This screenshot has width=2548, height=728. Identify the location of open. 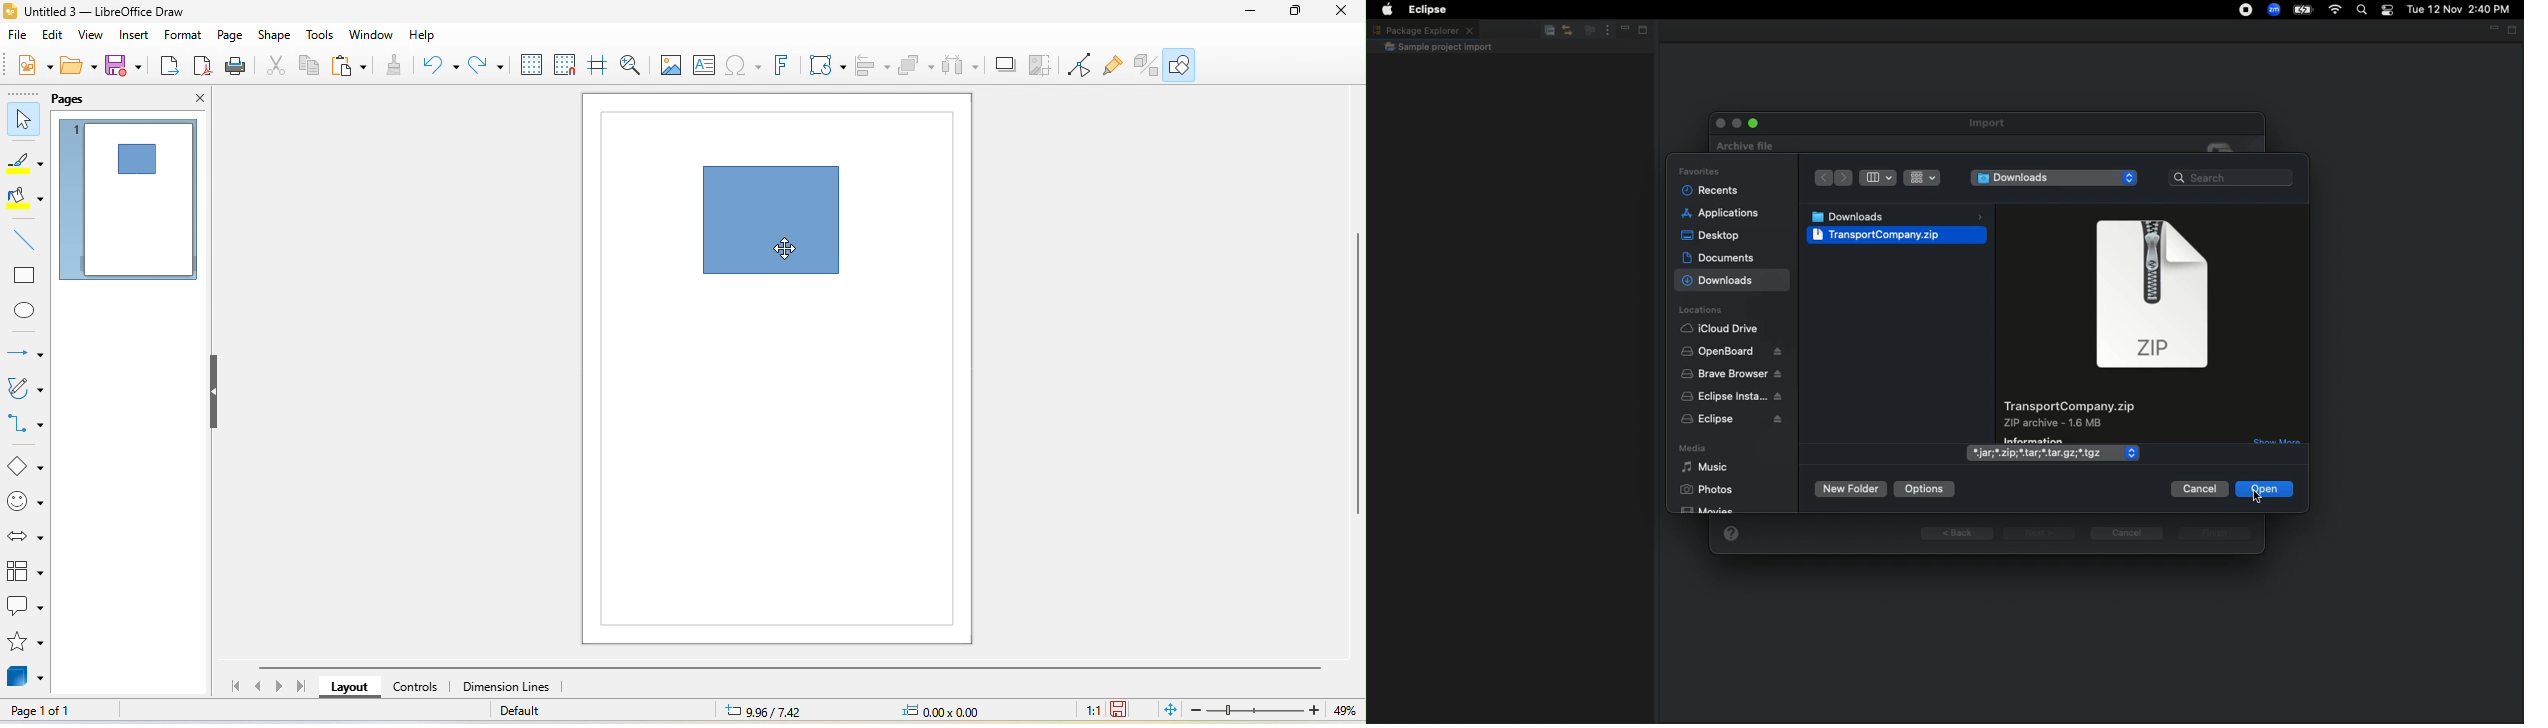
(80, 69).